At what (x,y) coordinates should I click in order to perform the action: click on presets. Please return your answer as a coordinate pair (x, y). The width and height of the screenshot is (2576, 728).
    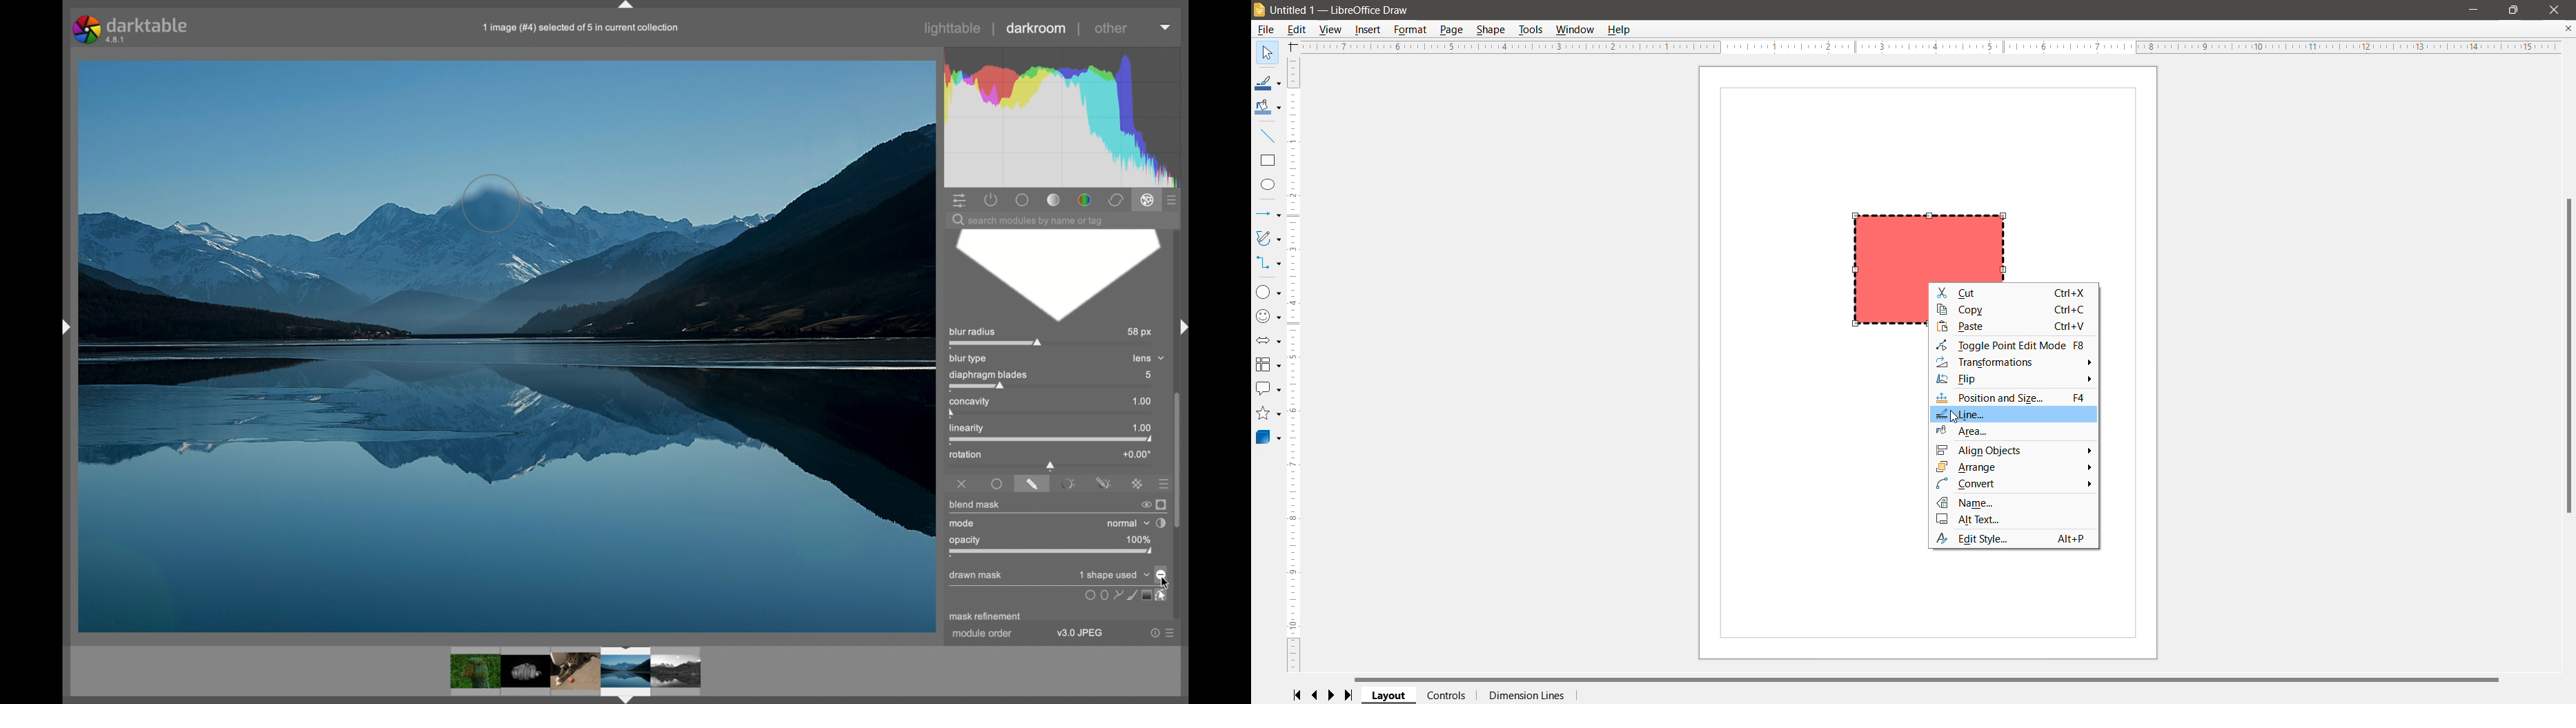
    Looking at the image, I should click on (1173, 199).